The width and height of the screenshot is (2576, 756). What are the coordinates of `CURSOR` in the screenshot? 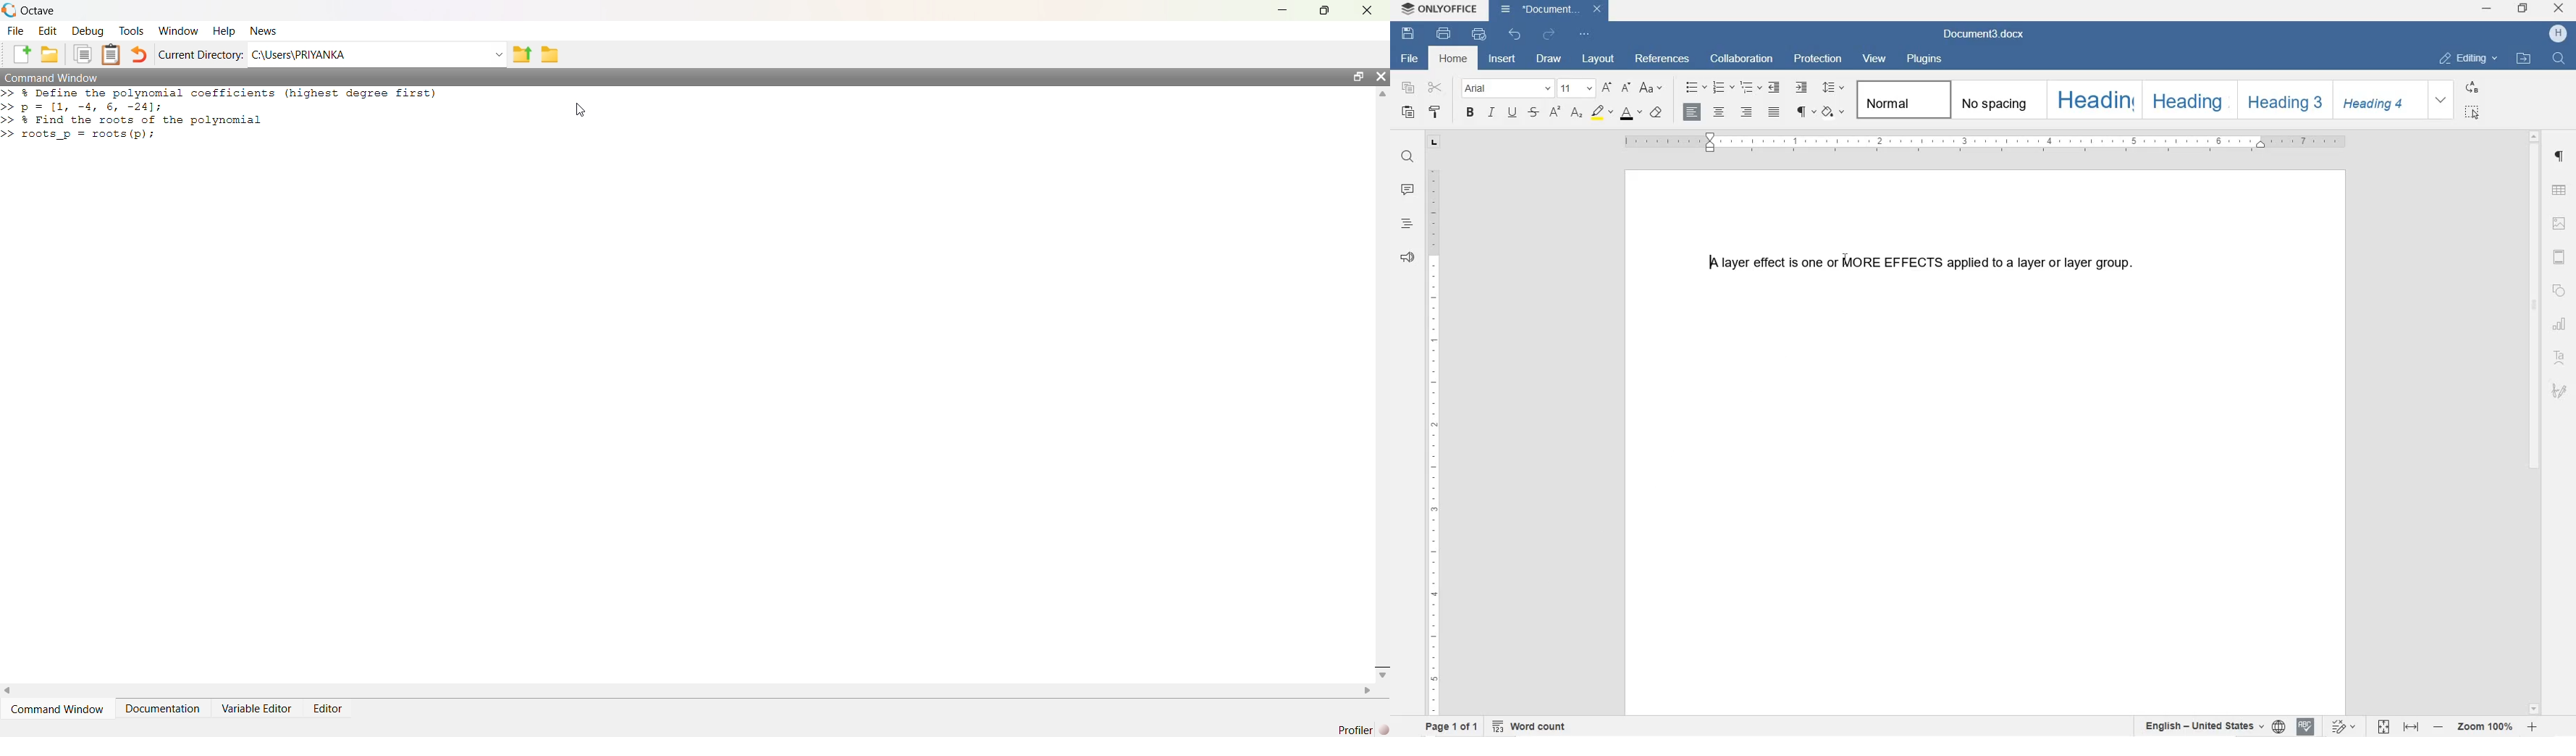 It's located at (1845, 260).